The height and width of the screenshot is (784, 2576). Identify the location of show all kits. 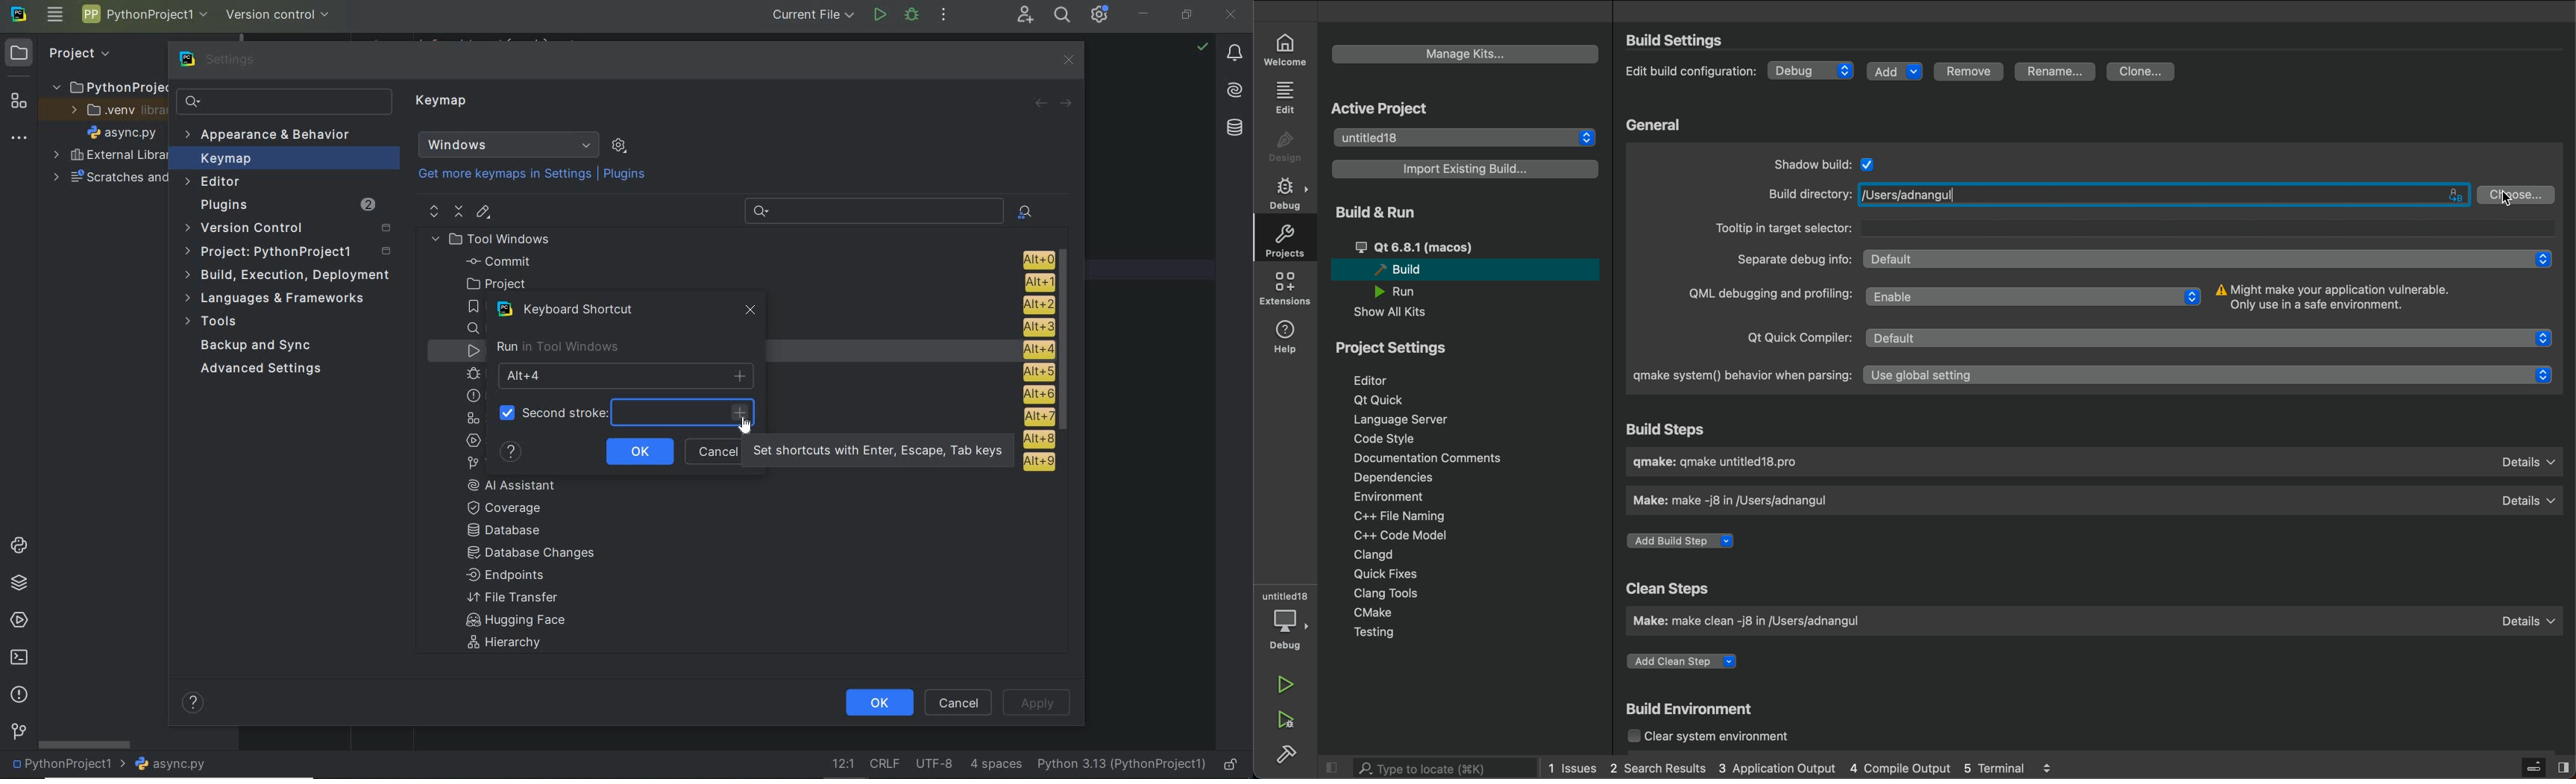
(1390, 313).